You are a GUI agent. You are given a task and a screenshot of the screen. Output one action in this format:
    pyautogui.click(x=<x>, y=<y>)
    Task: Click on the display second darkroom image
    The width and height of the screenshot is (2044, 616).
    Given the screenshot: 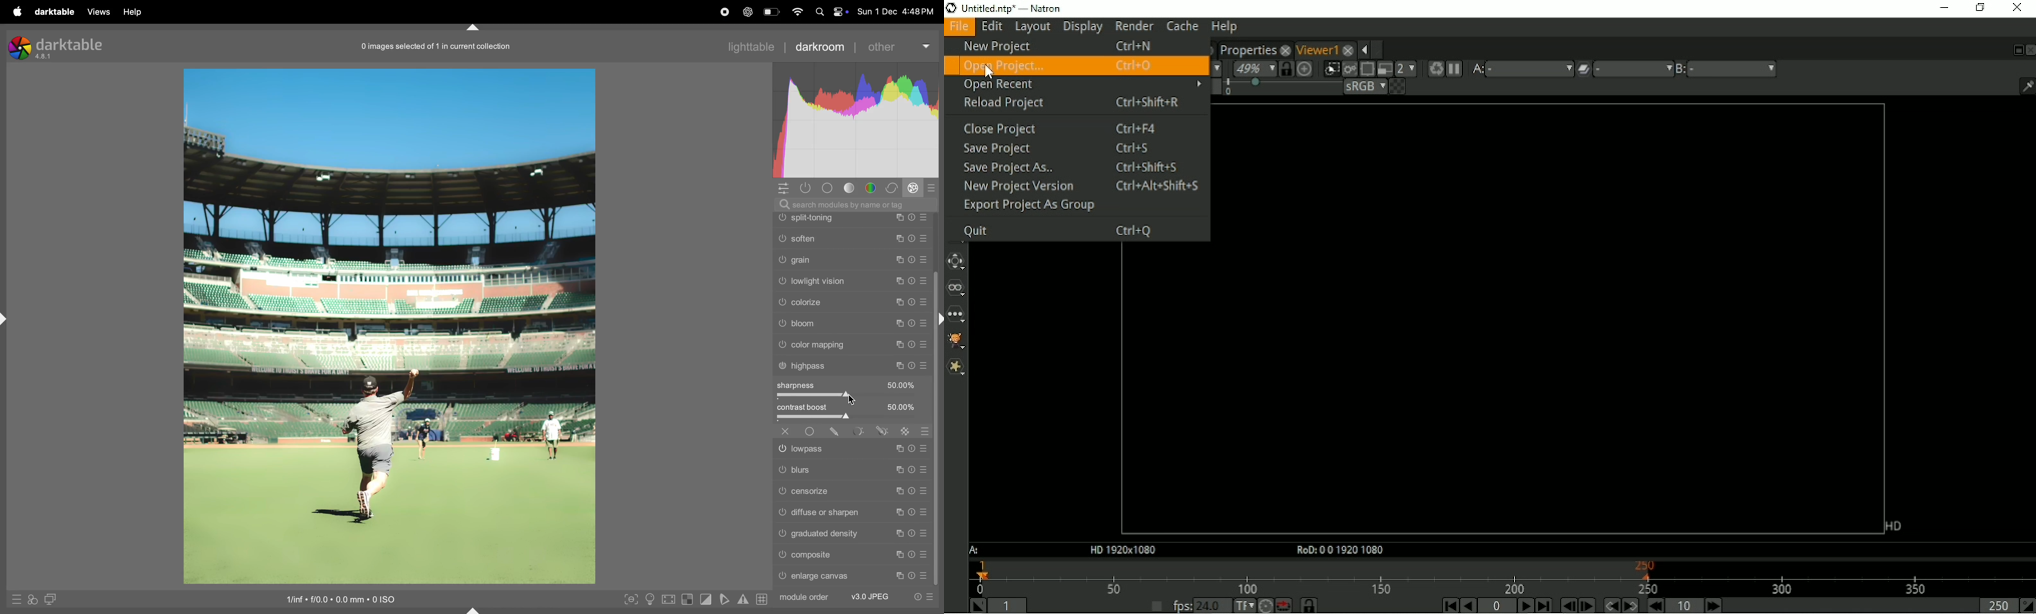 What is the action you would take?
    pyautogui.click(x=49, y=599)
    